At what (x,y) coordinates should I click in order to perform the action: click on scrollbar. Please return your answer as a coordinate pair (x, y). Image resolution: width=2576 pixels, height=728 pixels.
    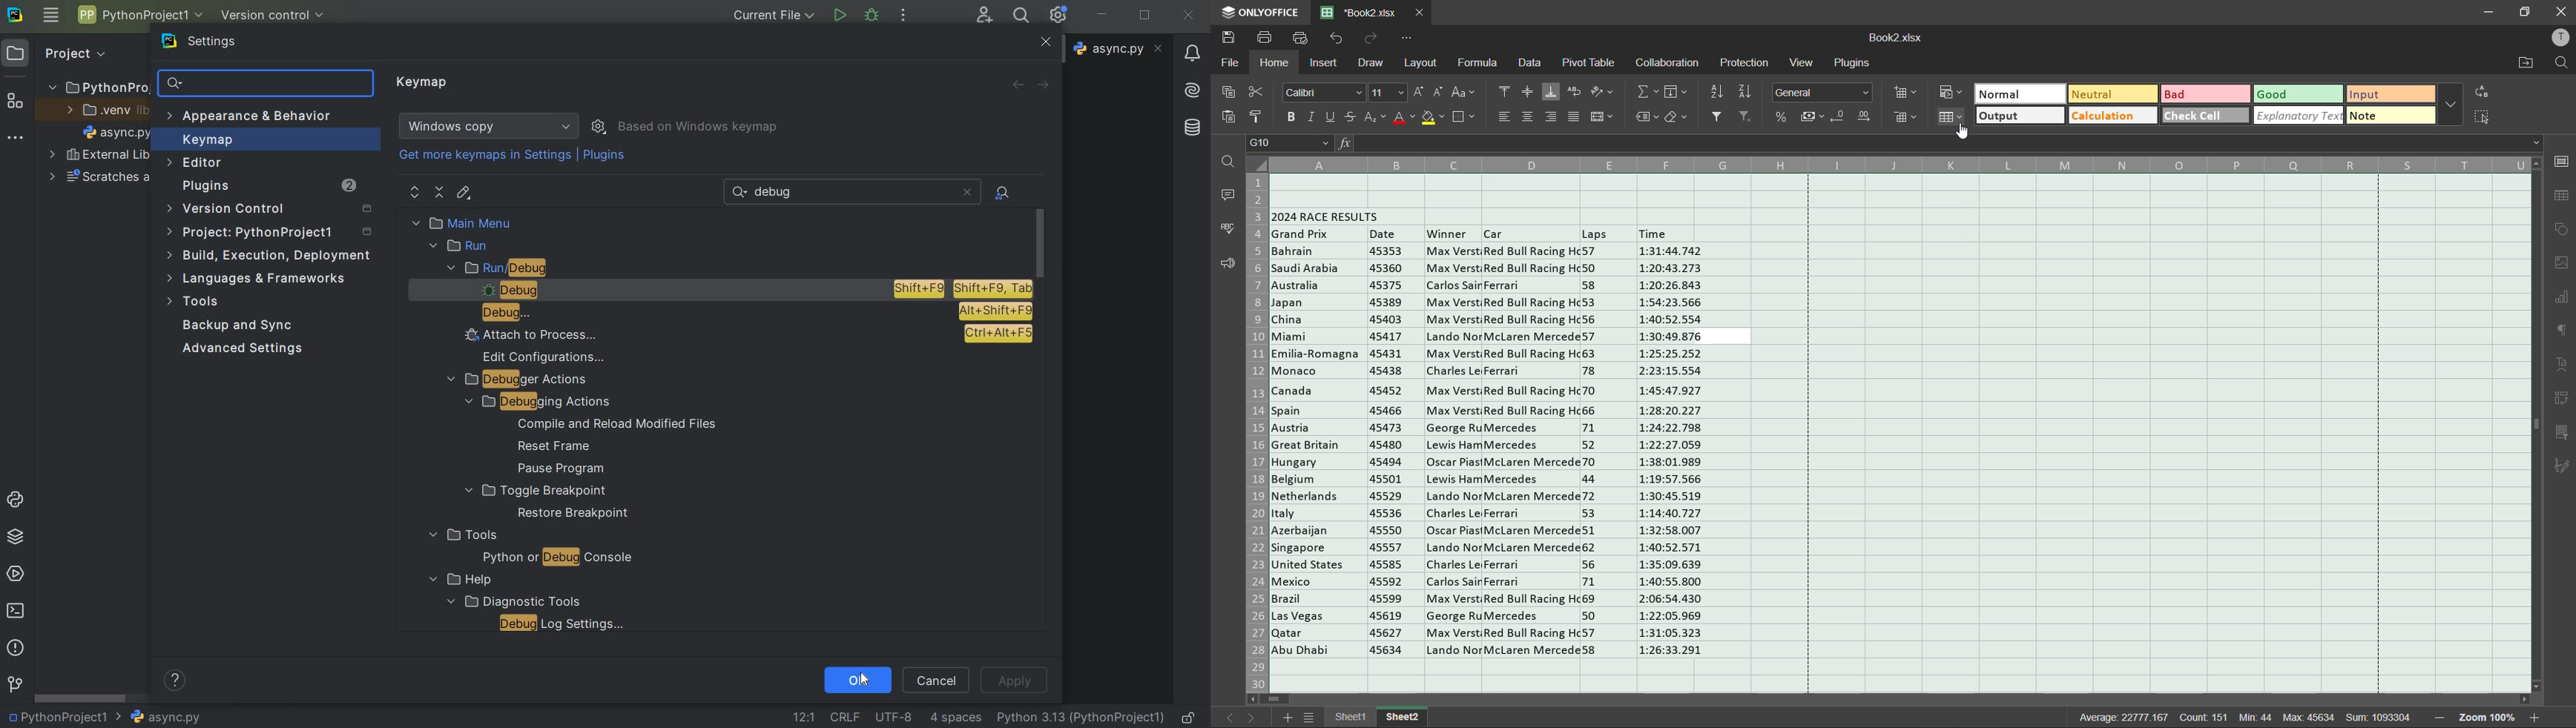
    Looking at the image, I should click on (2536, 425).